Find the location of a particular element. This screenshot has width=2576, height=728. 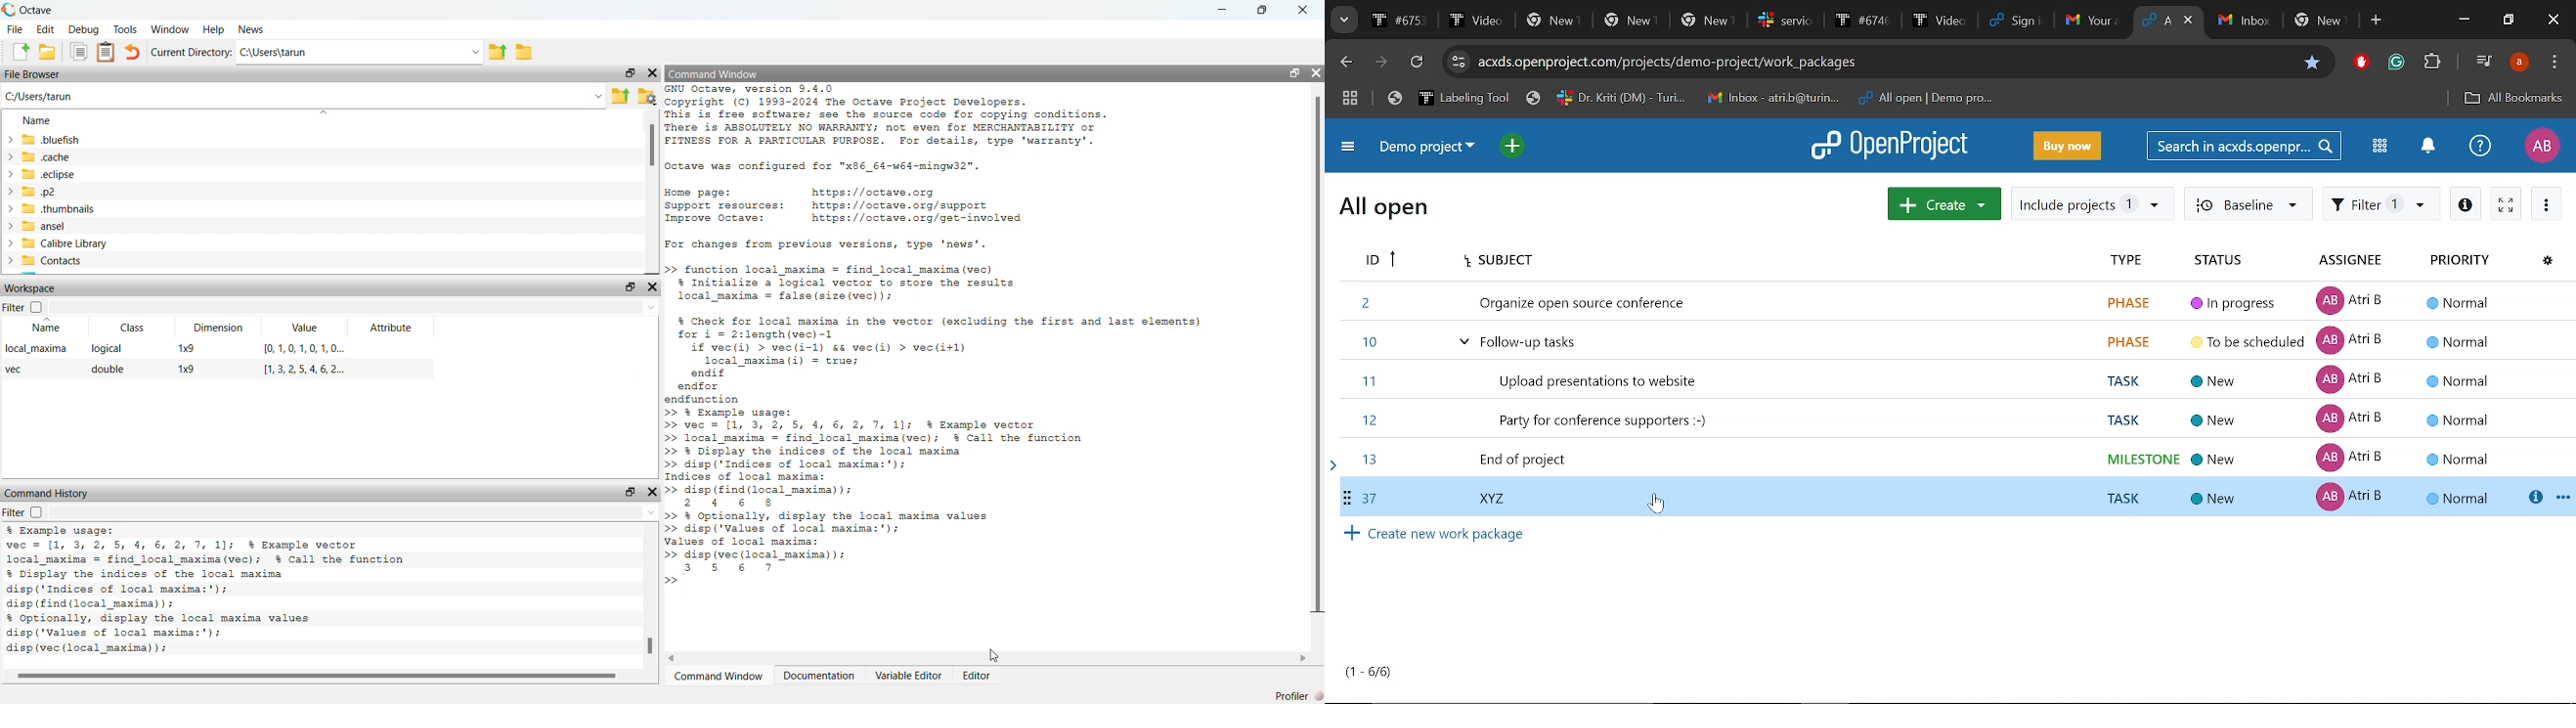

Control your music videos and more is located at coordinates (2484, 60).